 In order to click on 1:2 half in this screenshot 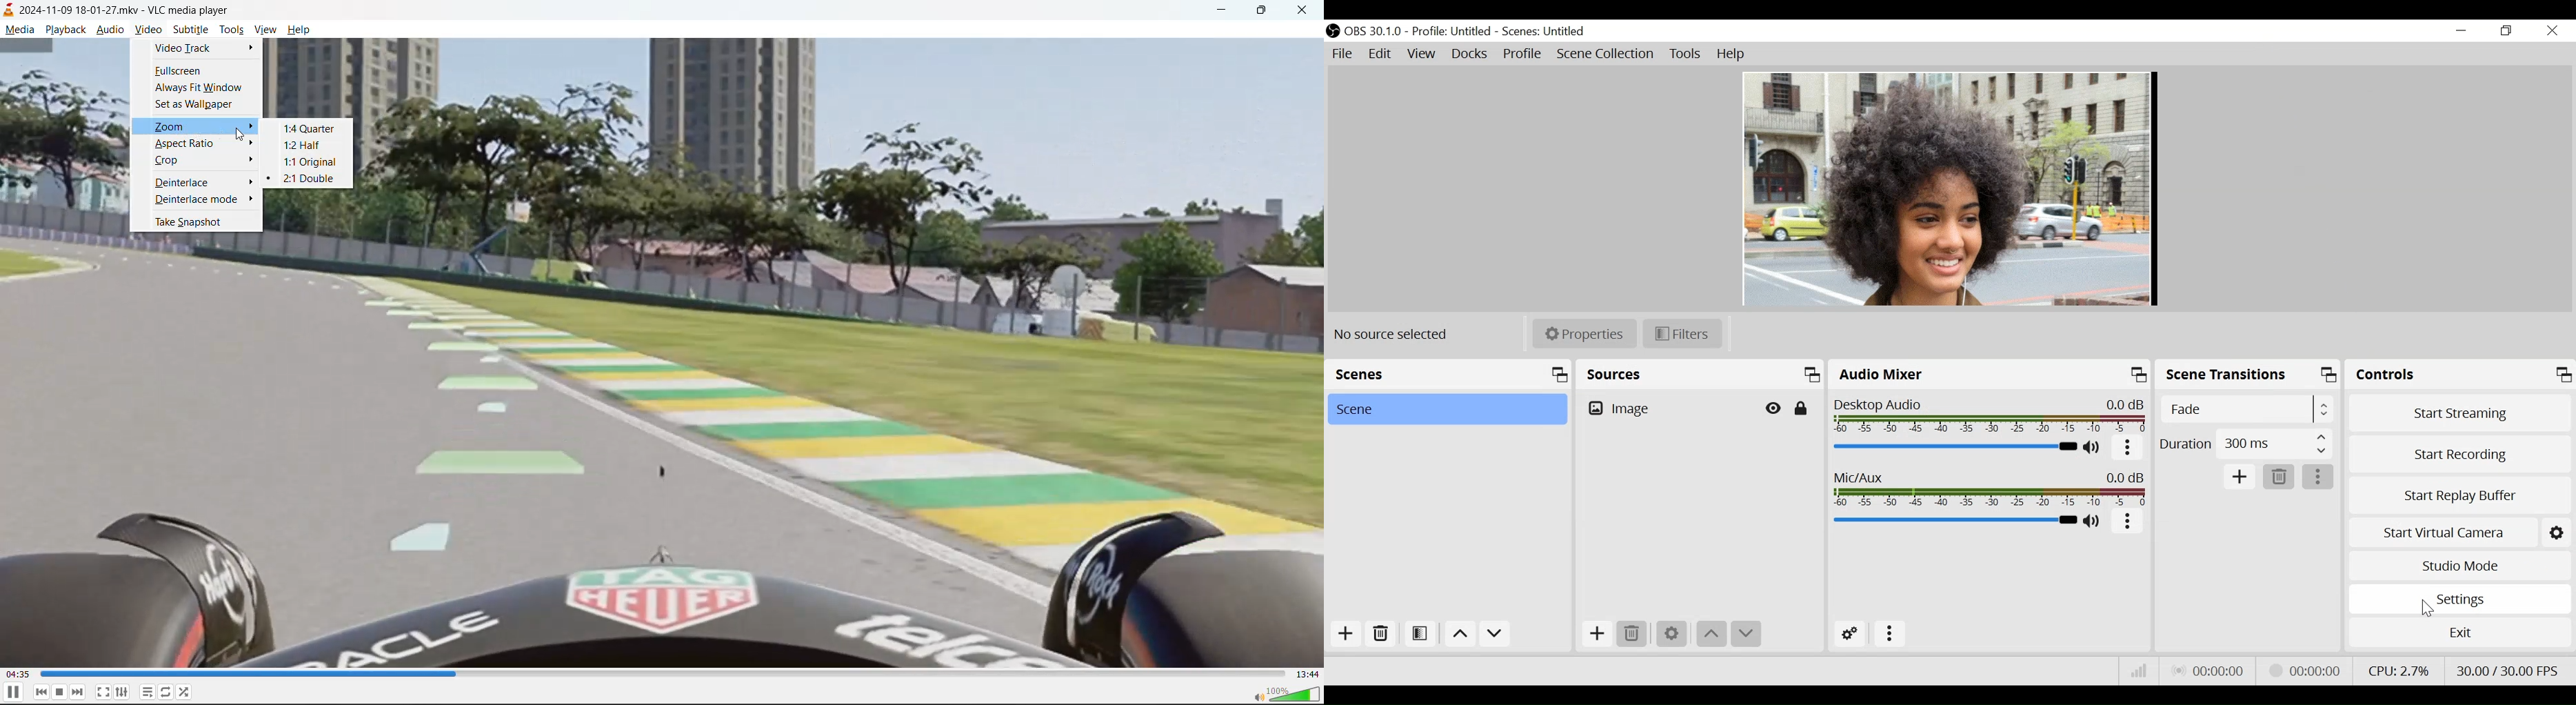, I will do `click(305, 148)`.